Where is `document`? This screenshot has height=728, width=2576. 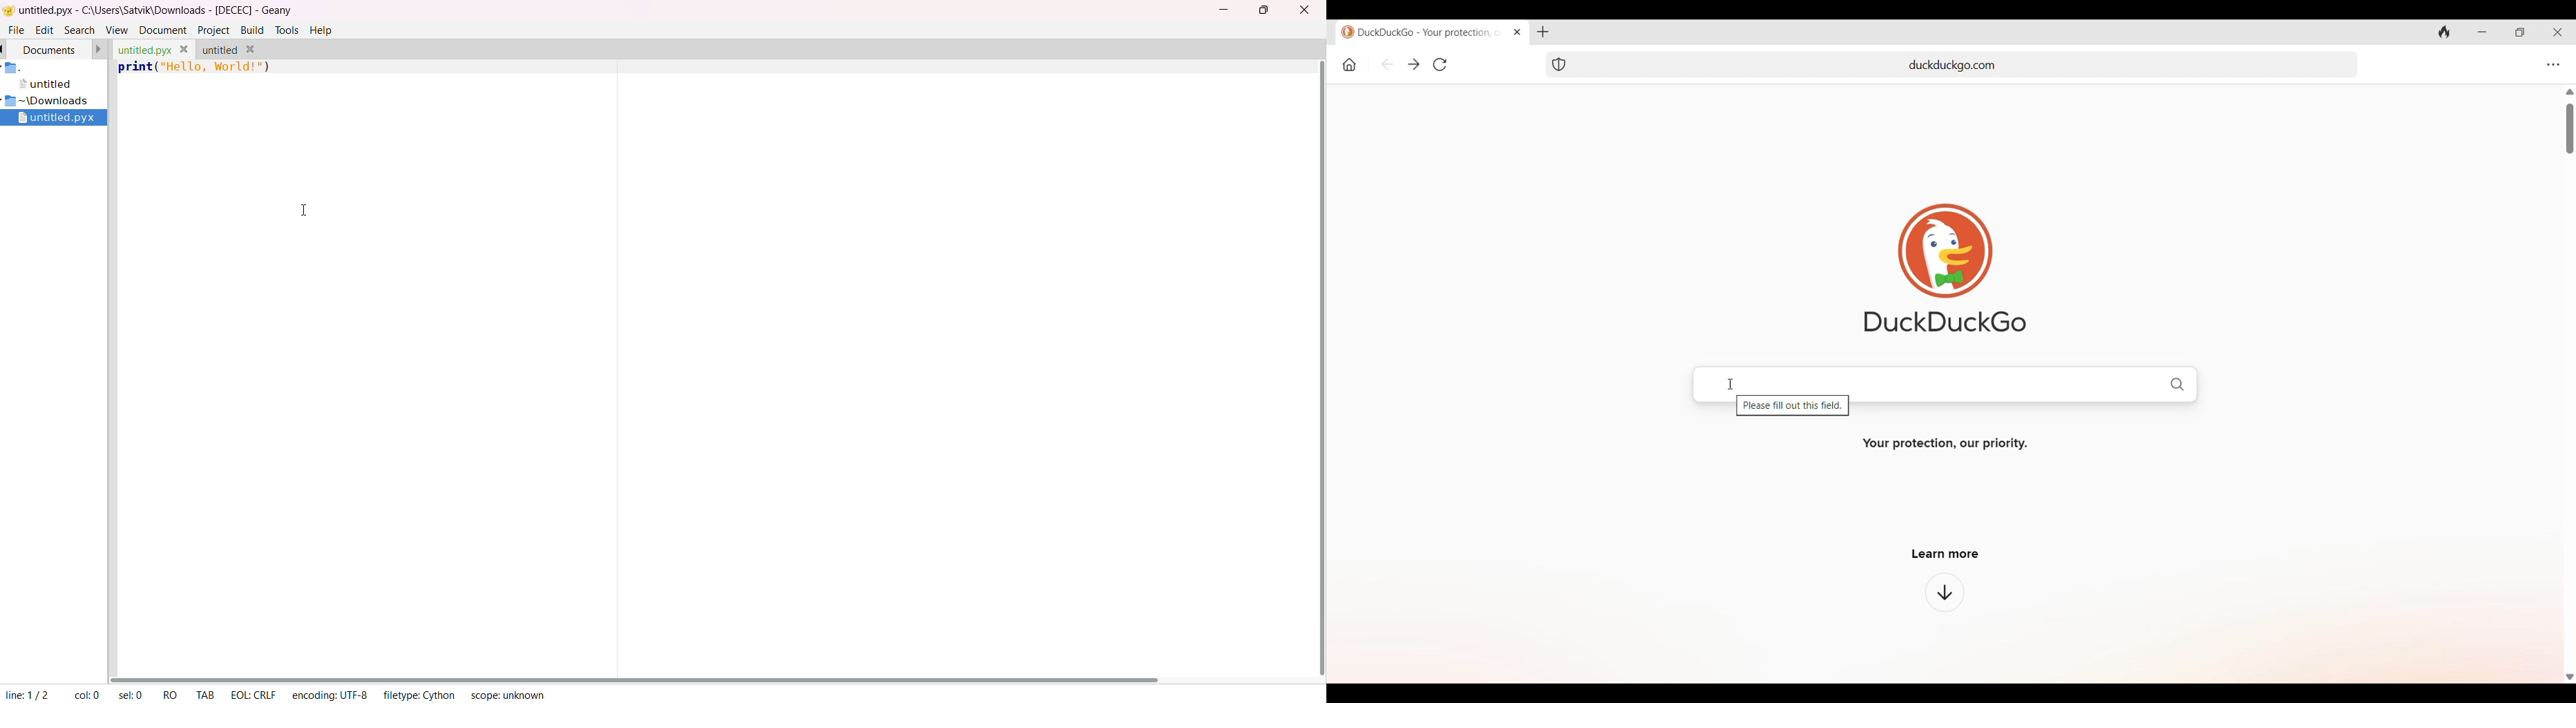 document is located at coordinates (162, 30).